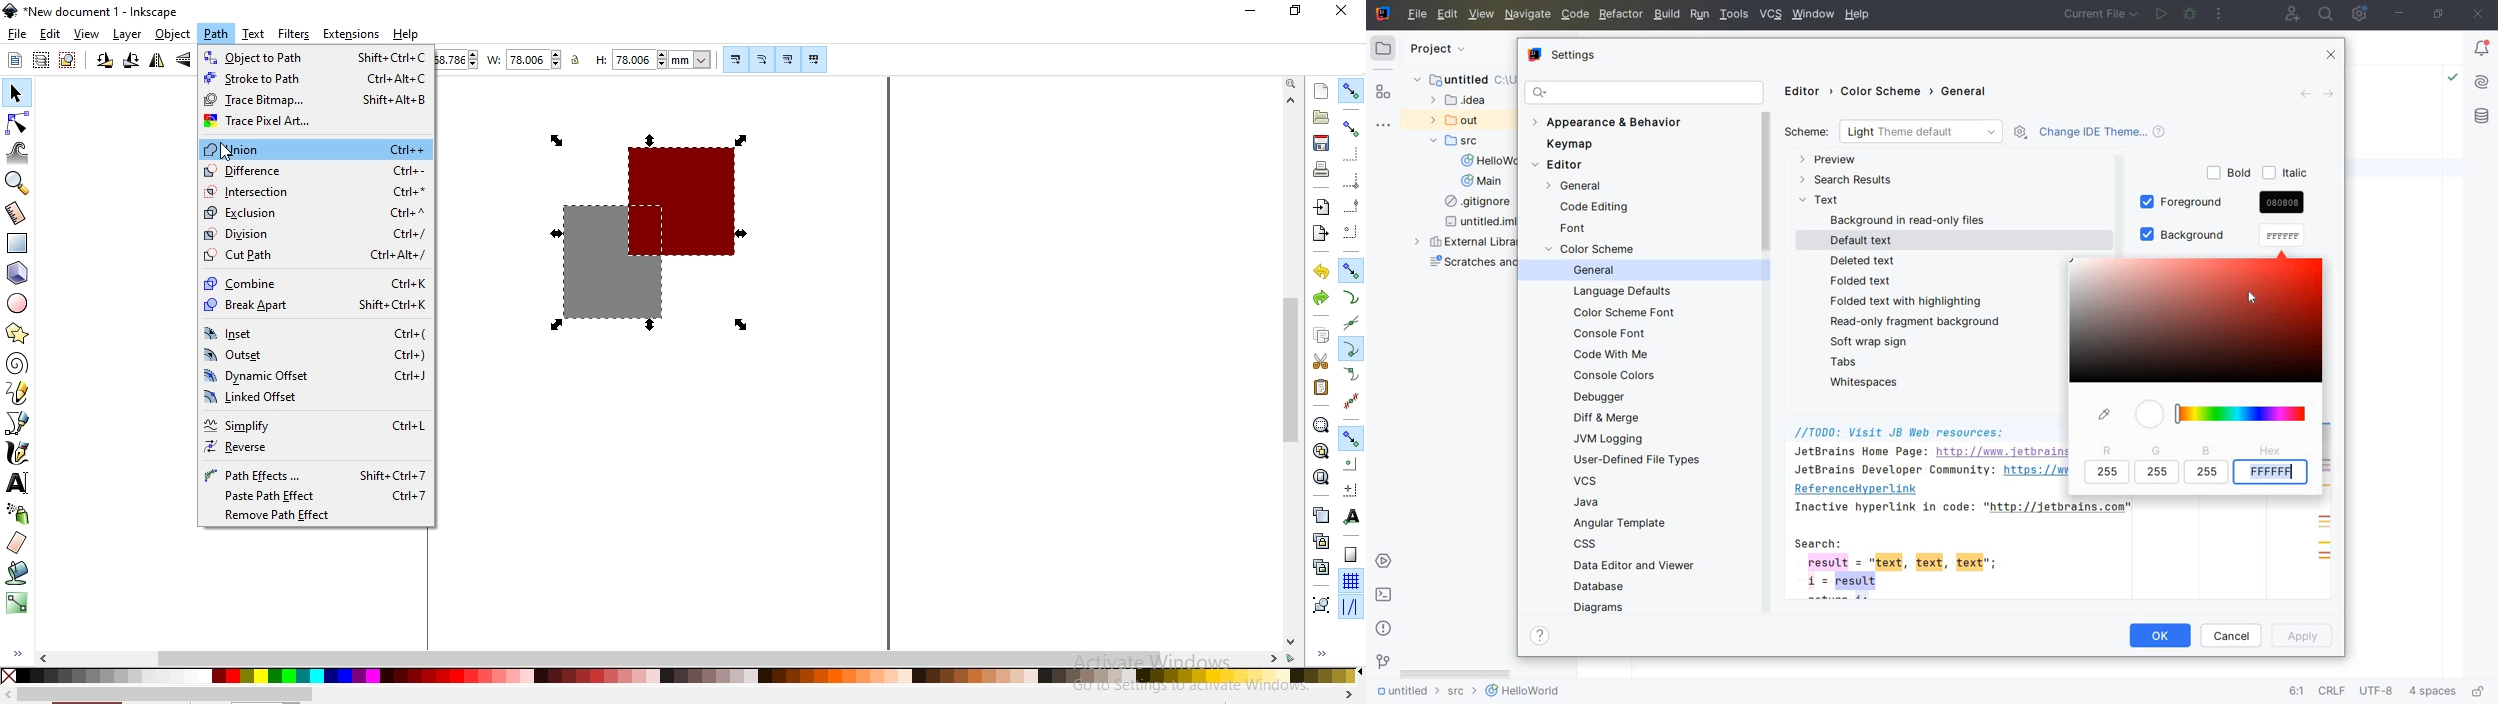 The image size is (2520, 728). I want to click on measurement tool, so click(17, 213).